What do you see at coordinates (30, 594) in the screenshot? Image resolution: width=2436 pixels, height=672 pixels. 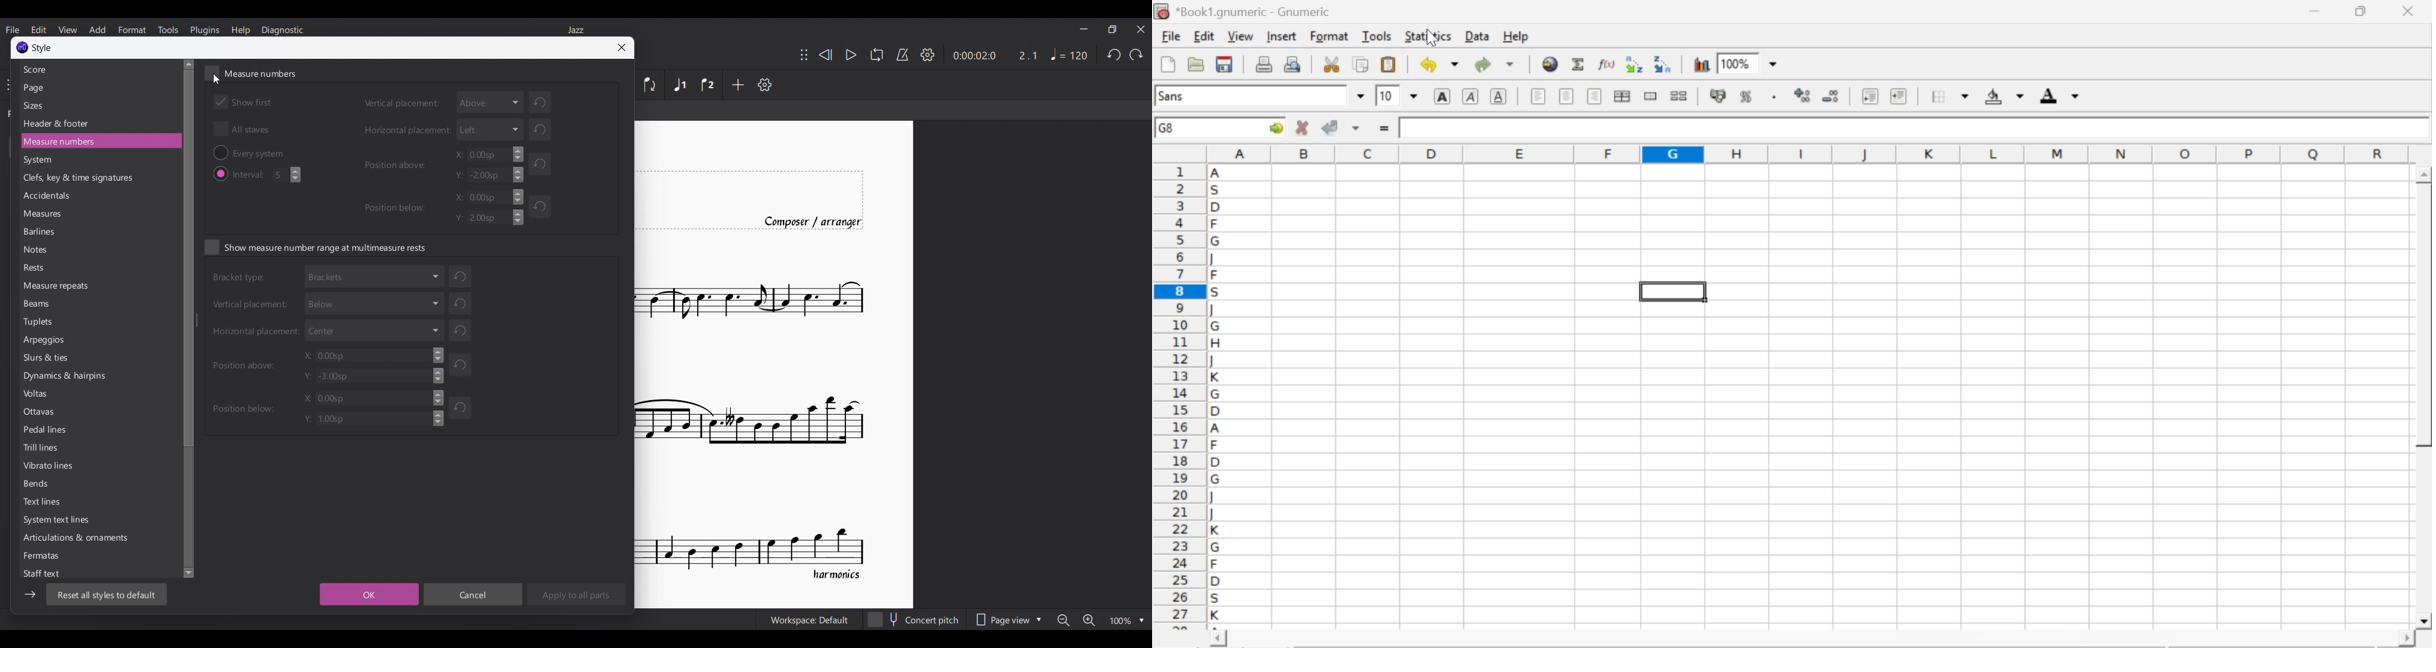 I see `Show/Hide sidebar` at bounding box center [30, 594].